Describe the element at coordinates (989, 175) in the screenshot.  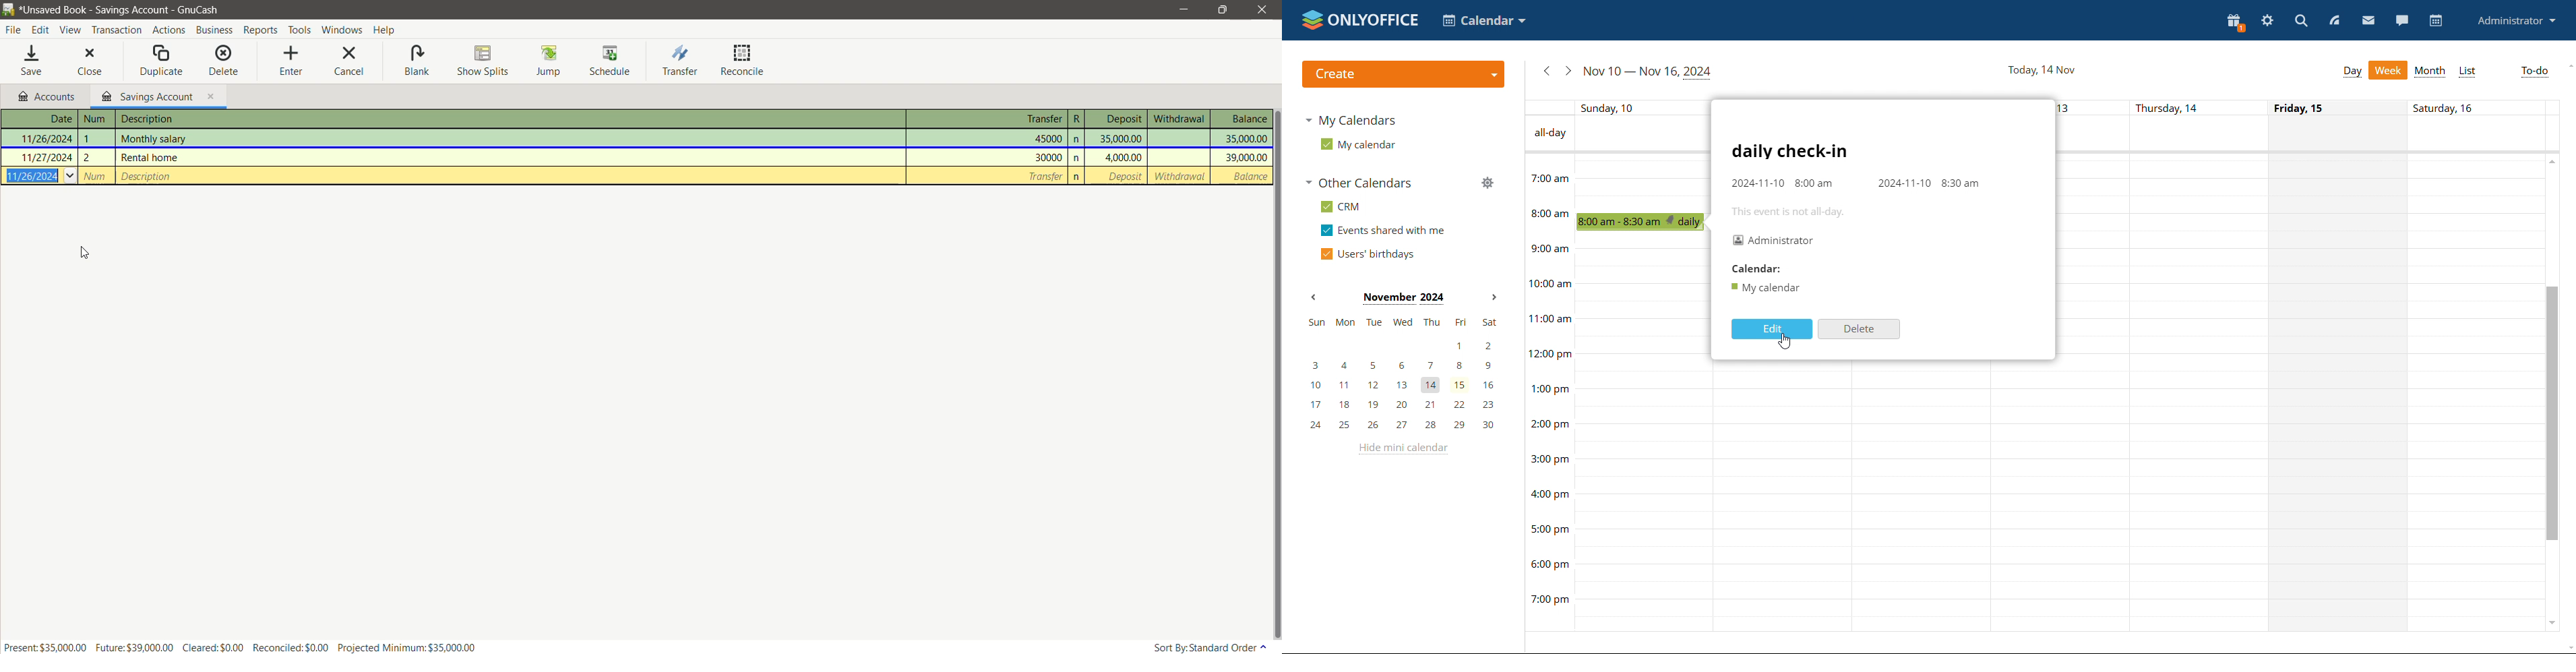
I see `transfer` at that location.